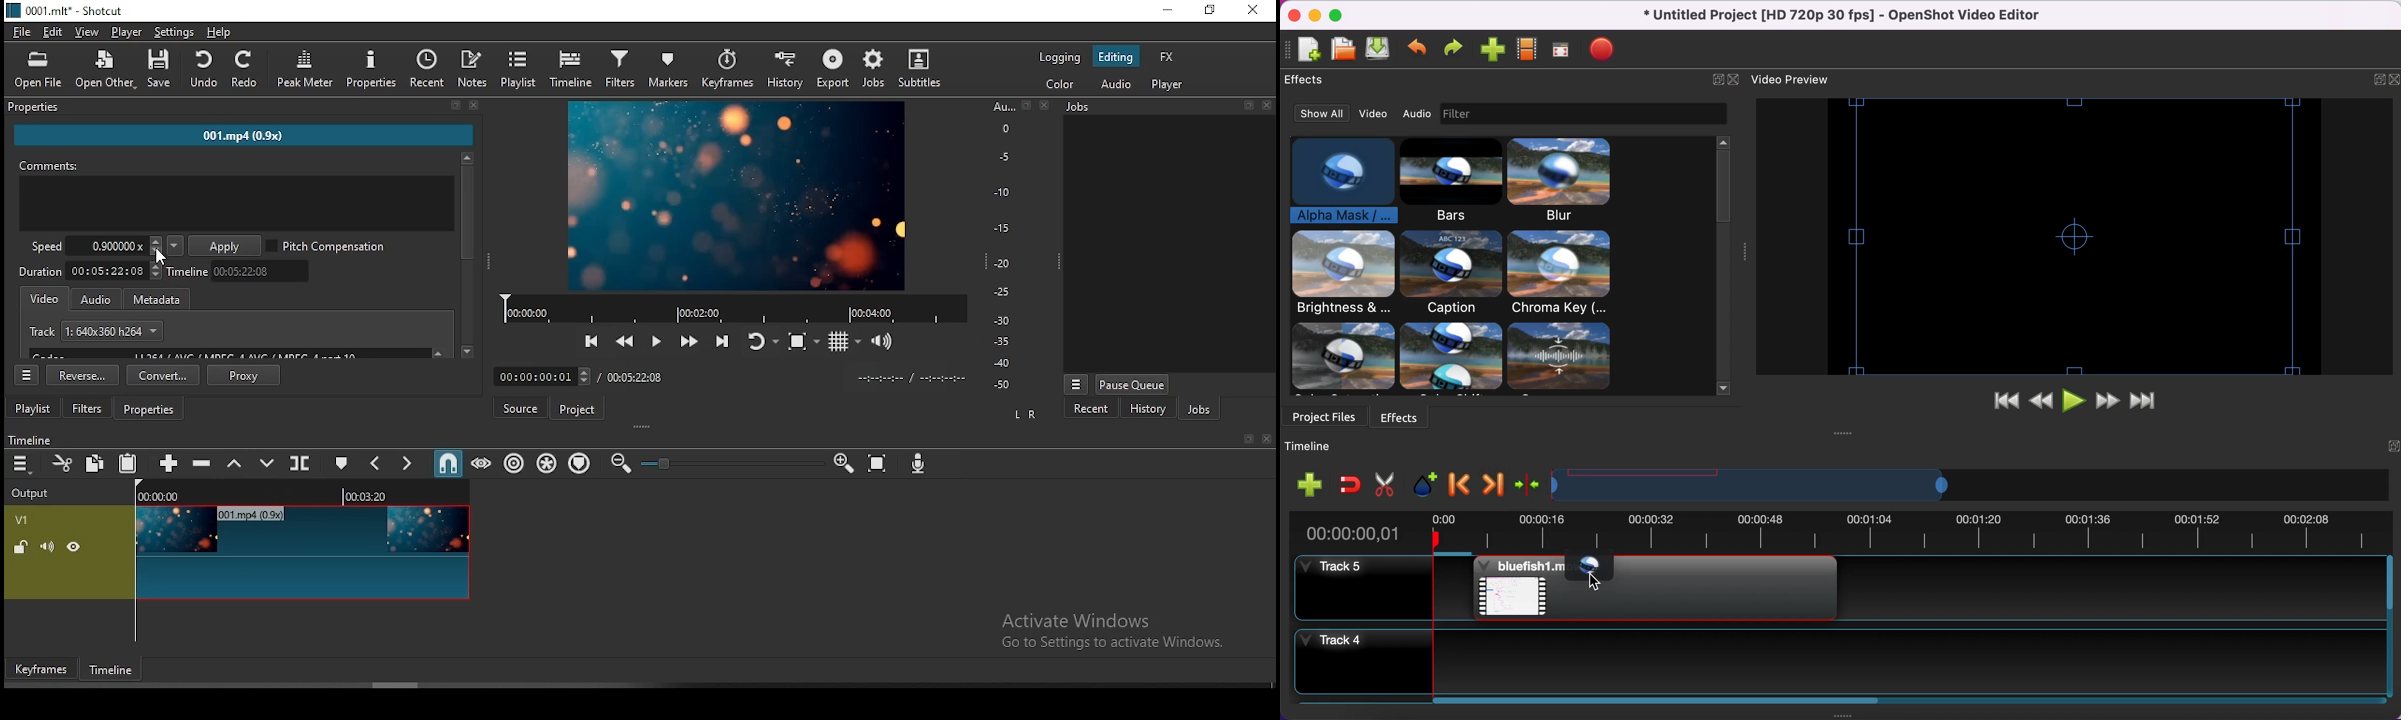 The height and width of the screenshot is (728, 2408). Describe the element at coordinates (580, 462) in the screenshot. I see `ripple markers` at that location.